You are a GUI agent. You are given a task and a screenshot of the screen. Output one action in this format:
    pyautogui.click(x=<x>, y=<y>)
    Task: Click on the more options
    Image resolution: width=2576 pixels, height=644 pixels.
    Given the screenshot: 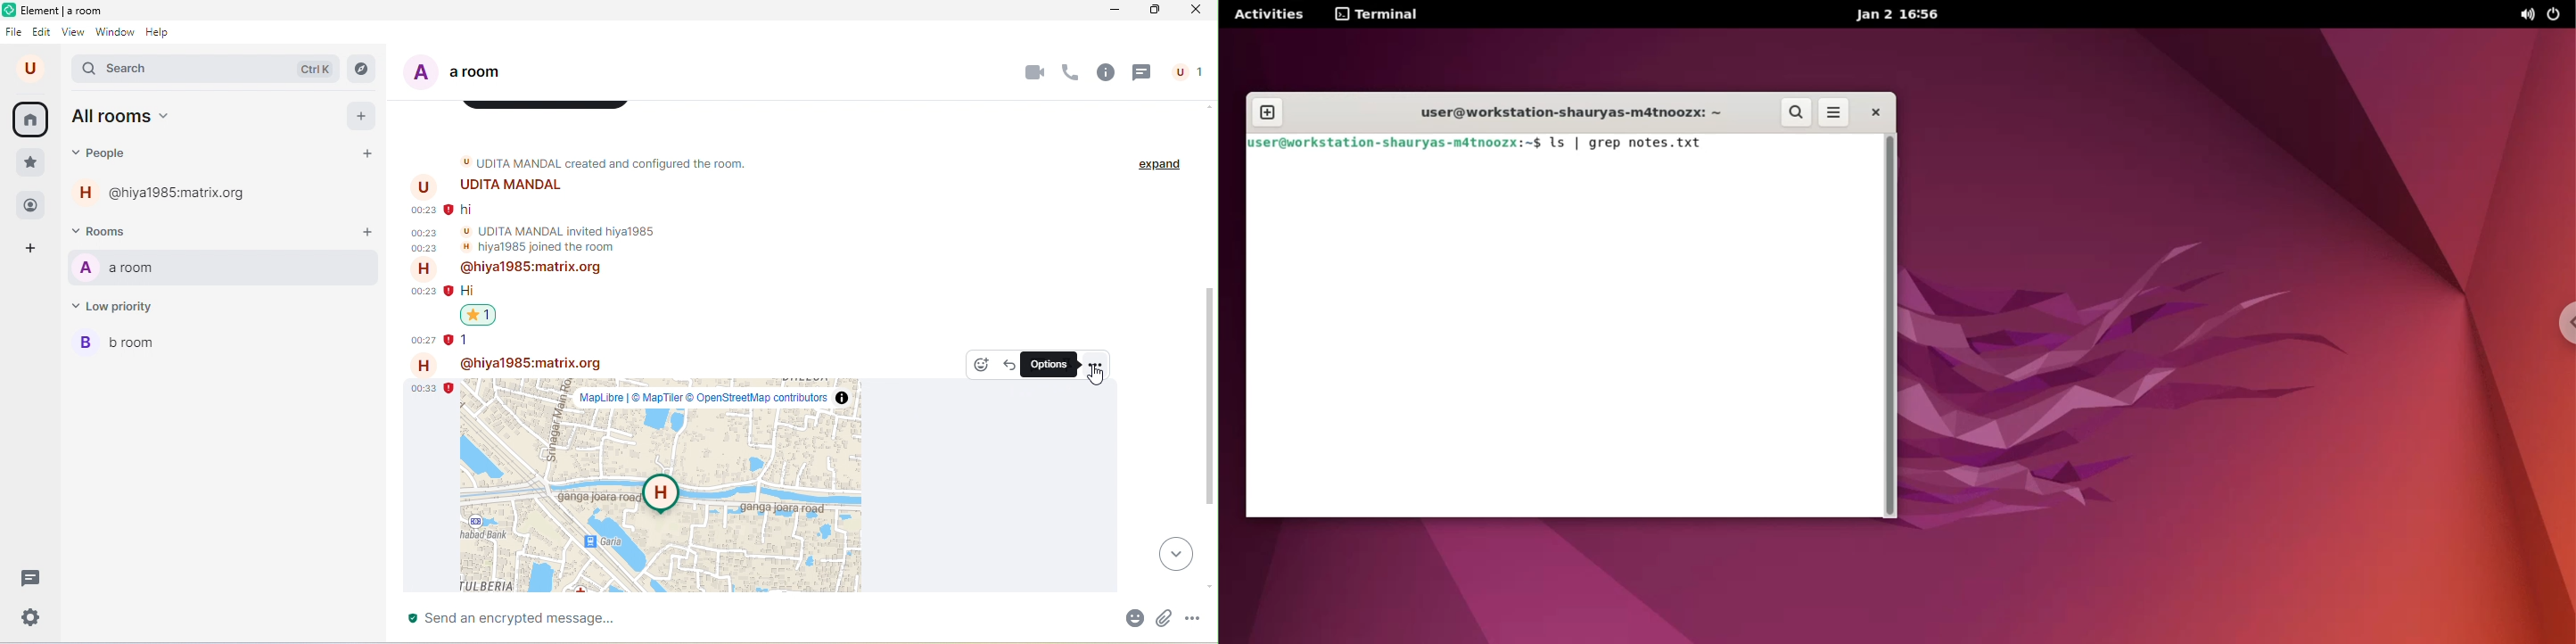 What is the action you would take?
    pyautogui.click(x=1200, y=619)
    